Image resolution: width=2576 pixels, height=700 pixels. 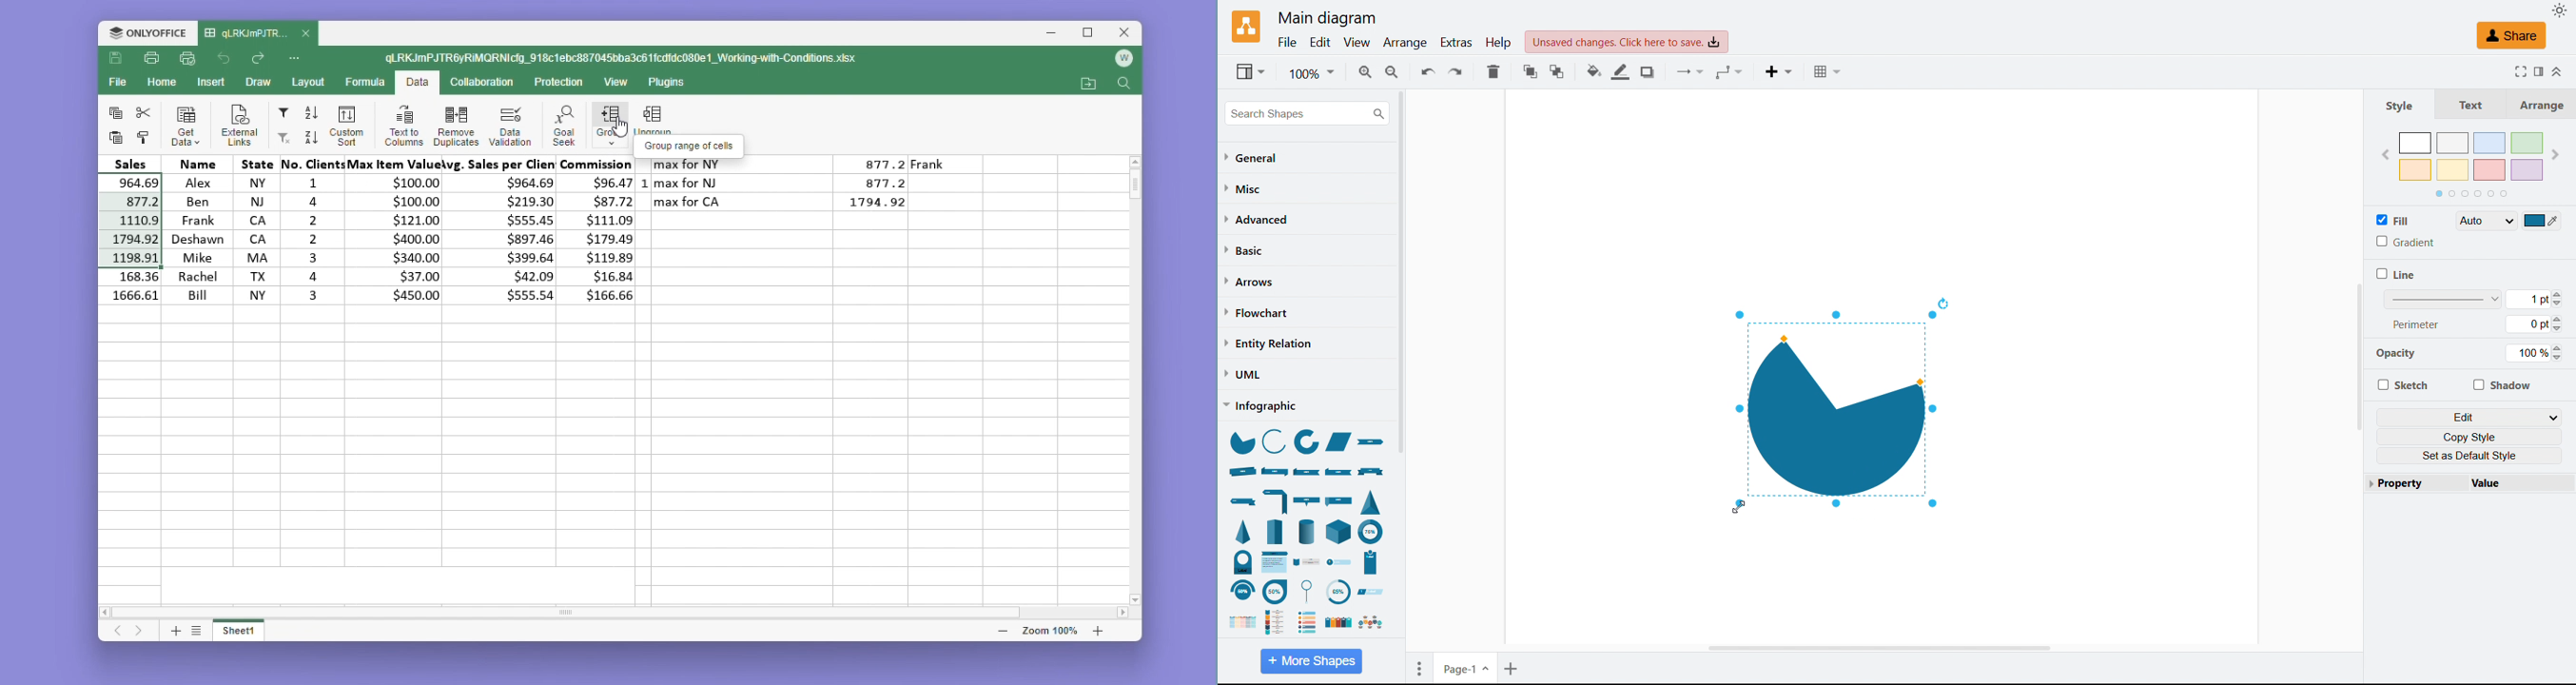 What do you see at coordinates (403, 125) in the screenshot?
I see `Text to columns` at bounding box center [403, 125].